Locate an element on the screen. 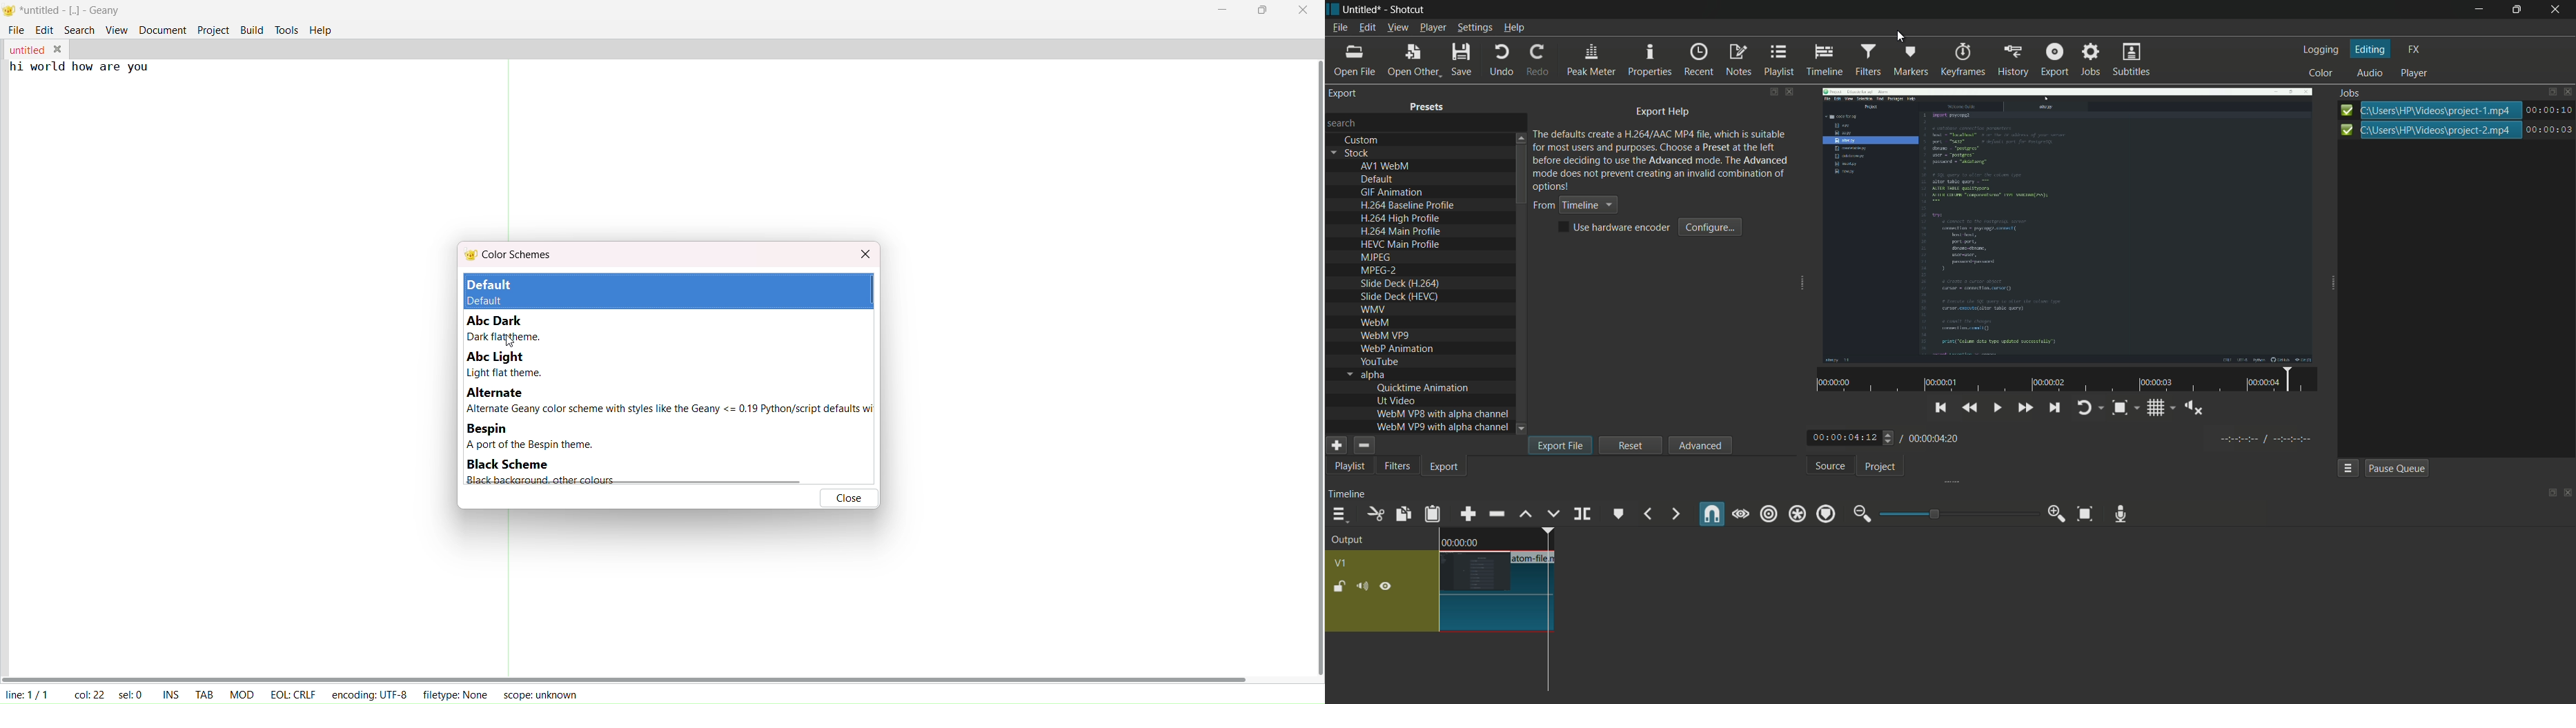 Image resolution: width=2576 pixels, height=728 pixels. h.264 main profile is located at coordinates (1401, 232).